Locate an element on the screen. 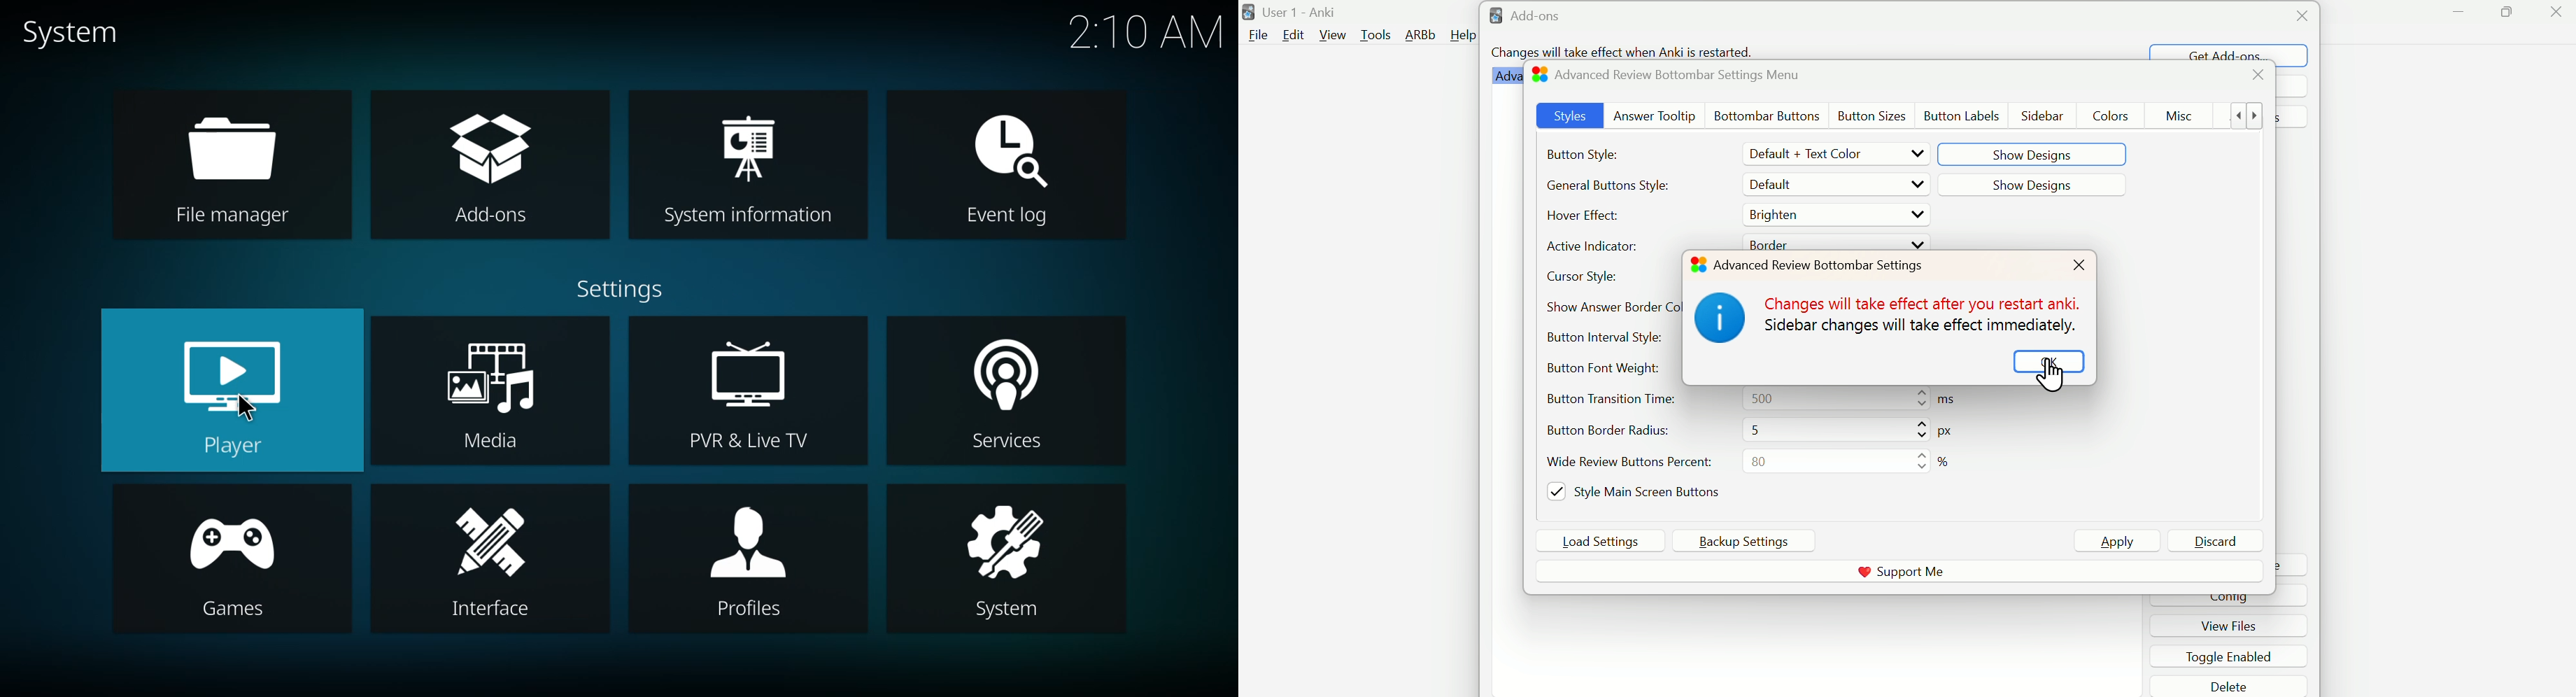  cursor is located at coordinates (246, 406).